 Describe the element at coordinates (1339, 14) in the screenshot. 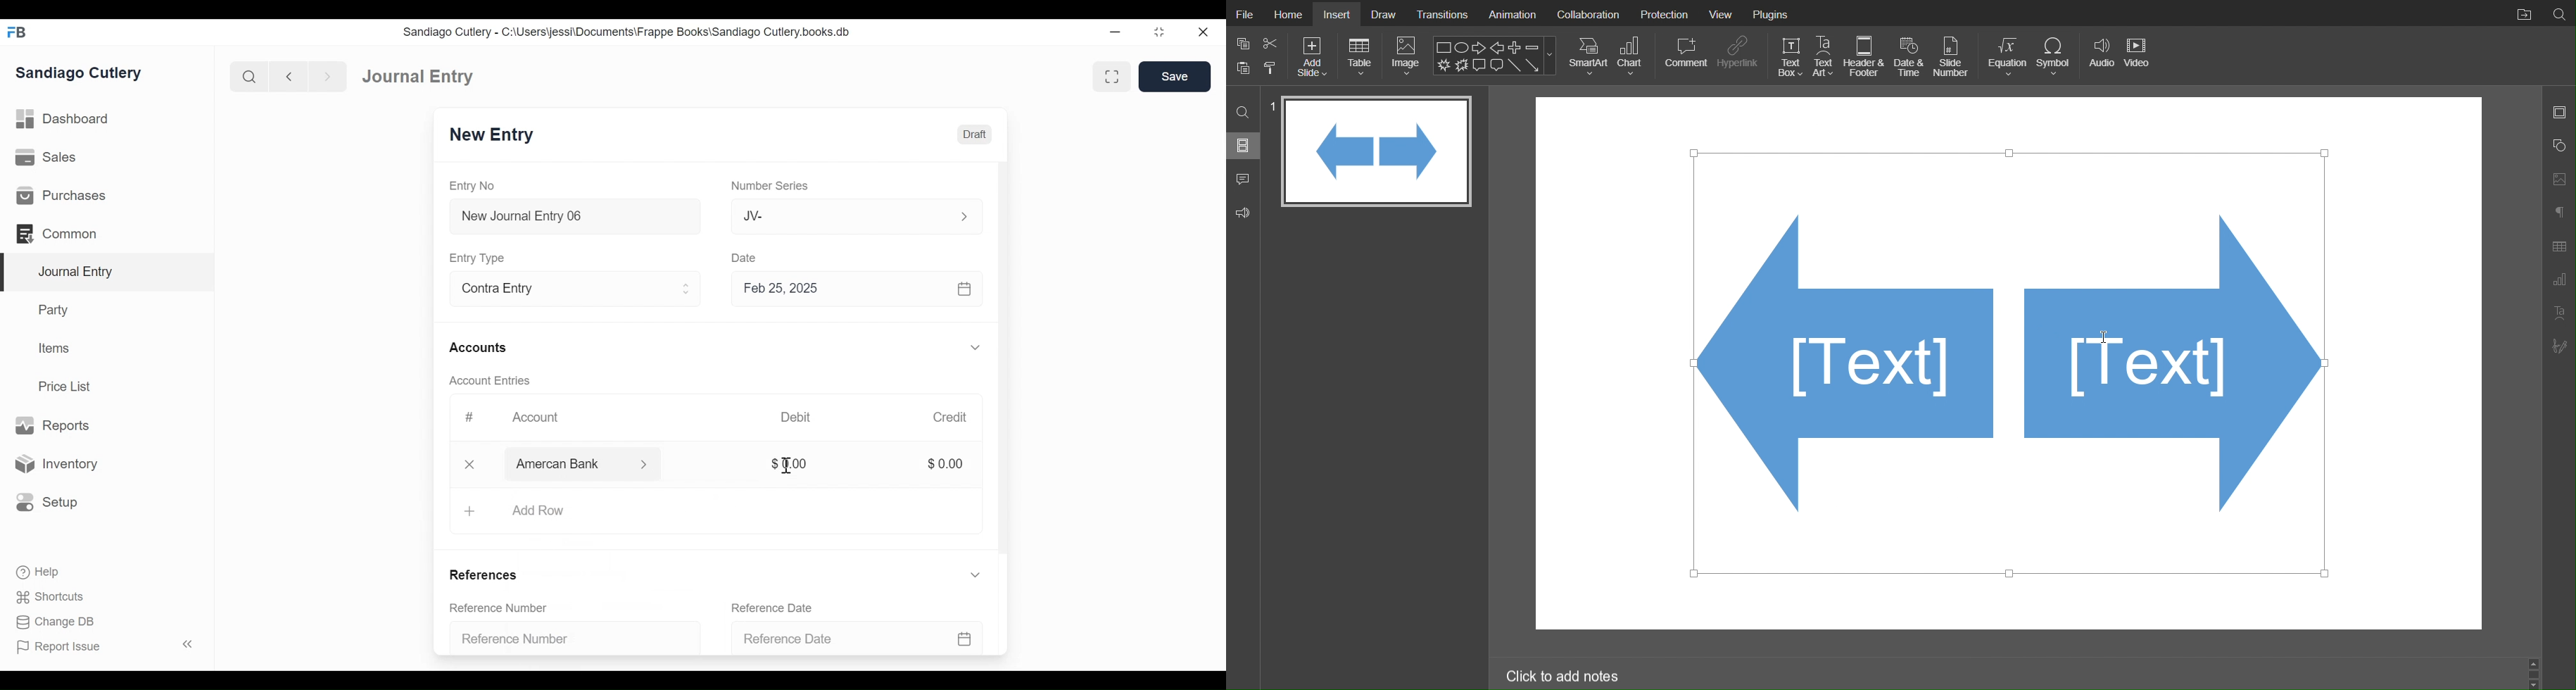

I see `Insert` at that location.